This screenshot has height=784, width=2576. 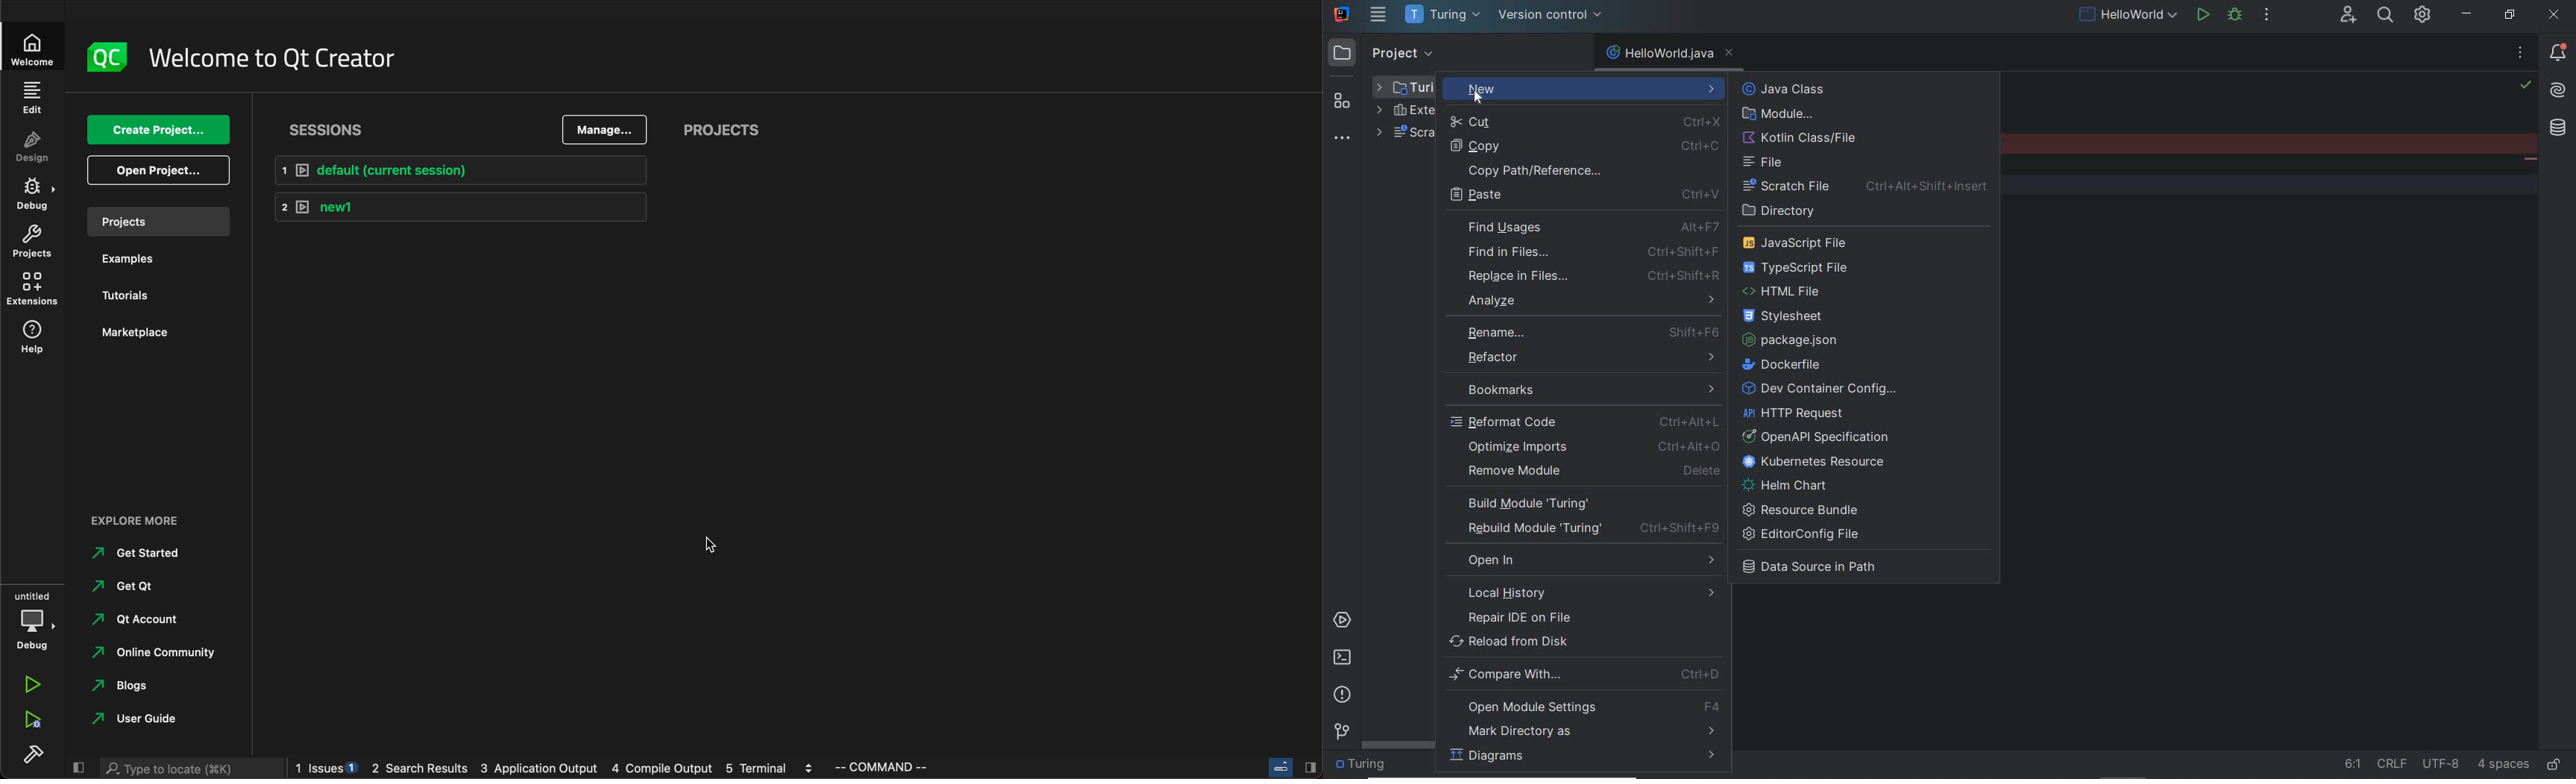 What do you see at coordinates (2557, 14) in the screenshot?
I see `CLOSE` at bounding box center [2557, 14].